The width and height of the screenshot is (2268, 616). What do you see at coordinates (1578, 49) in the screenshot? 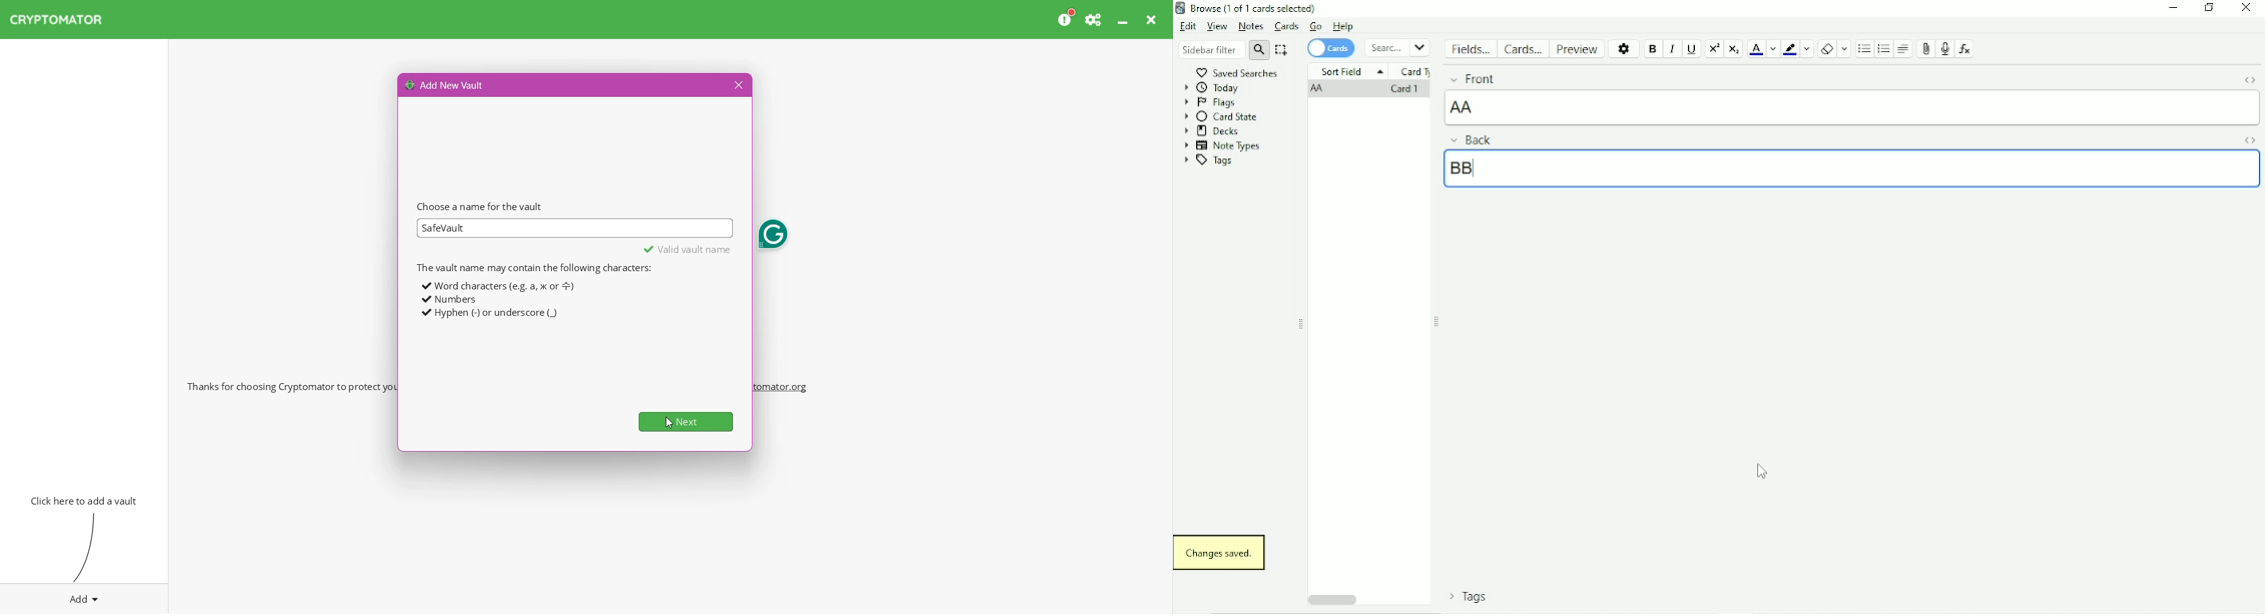
I see `Preview` at bounding box center [1578, 49].